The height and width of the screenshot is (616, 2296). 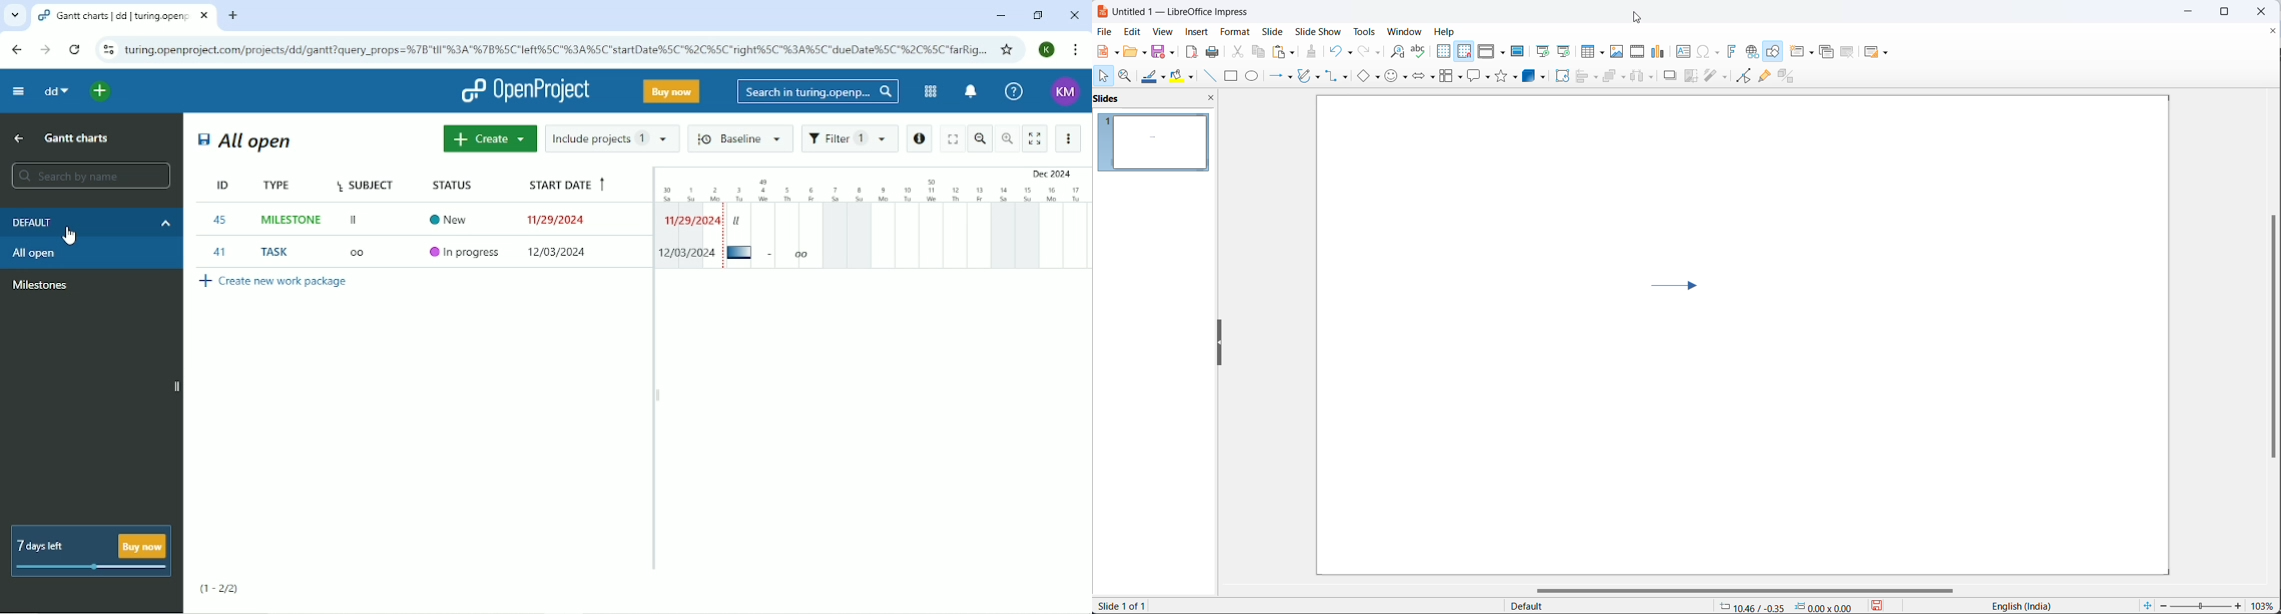 What do you see at coordinates (1540, 51) in the screenshot?
I see `start from first slide` at bounding box center [1540, 51].